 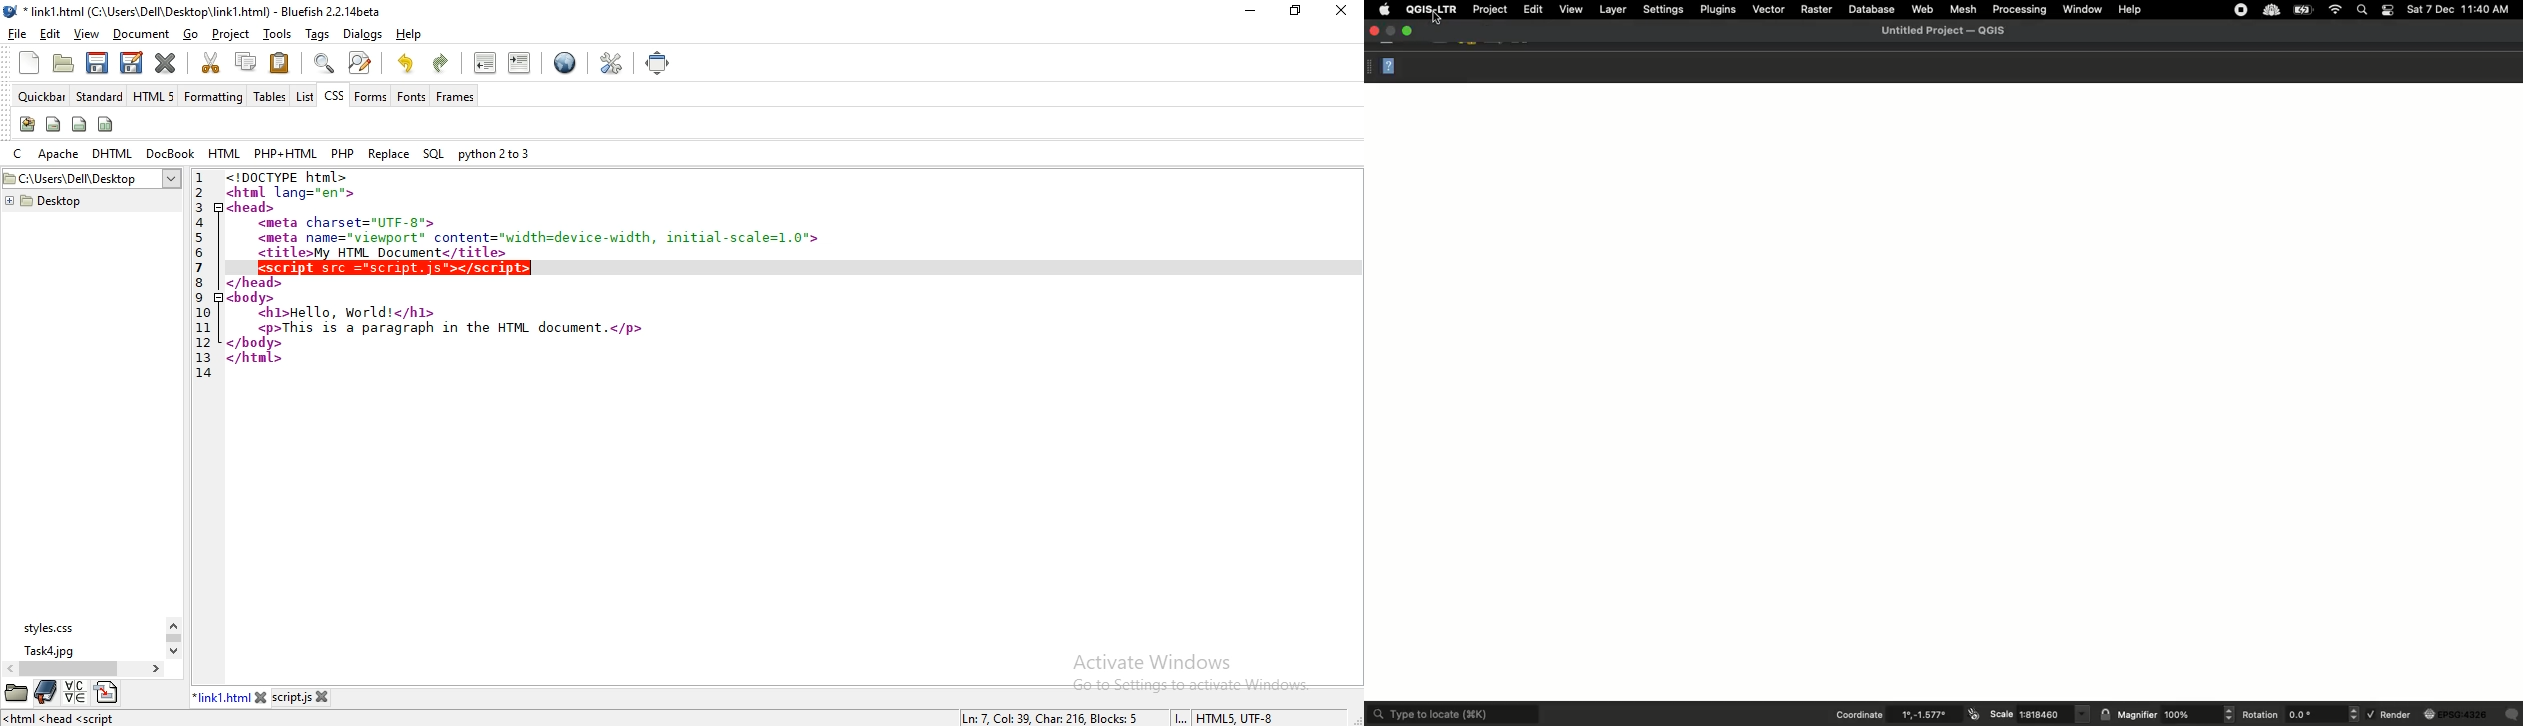 I want to click on apache, so click(x=58, y=153).